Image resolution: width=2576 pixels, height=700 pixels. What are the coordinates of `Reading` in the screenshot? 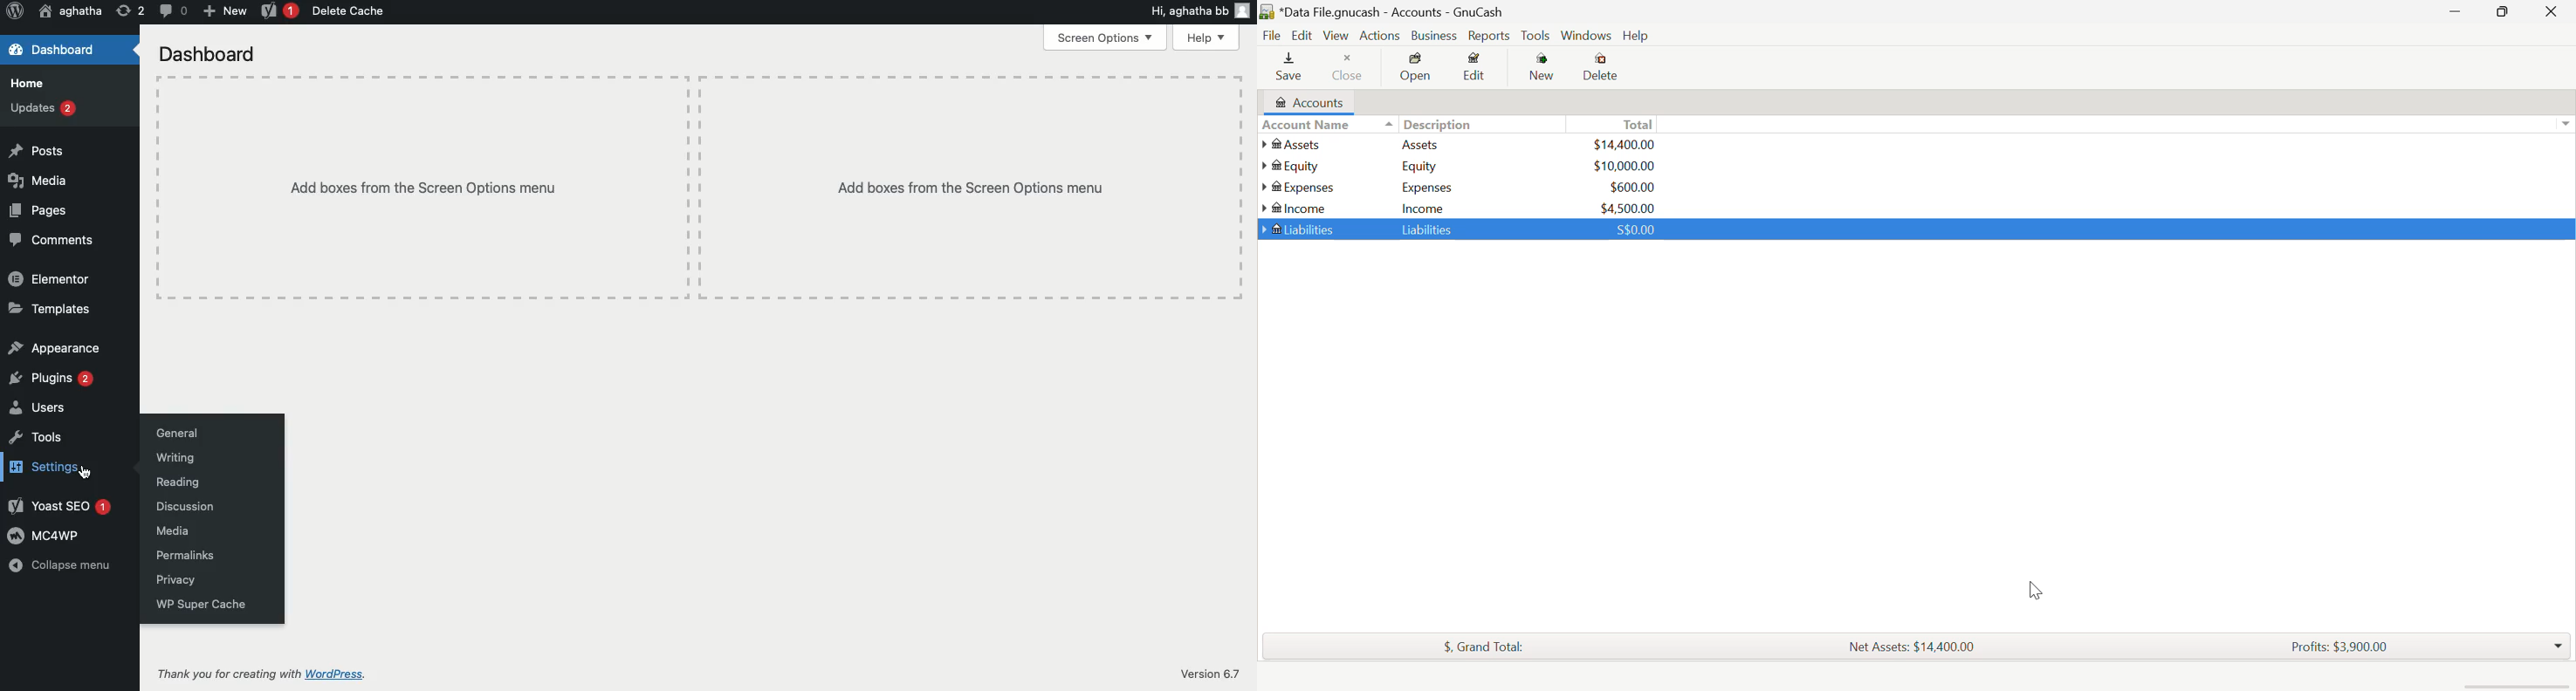 It's located at (177, 482).